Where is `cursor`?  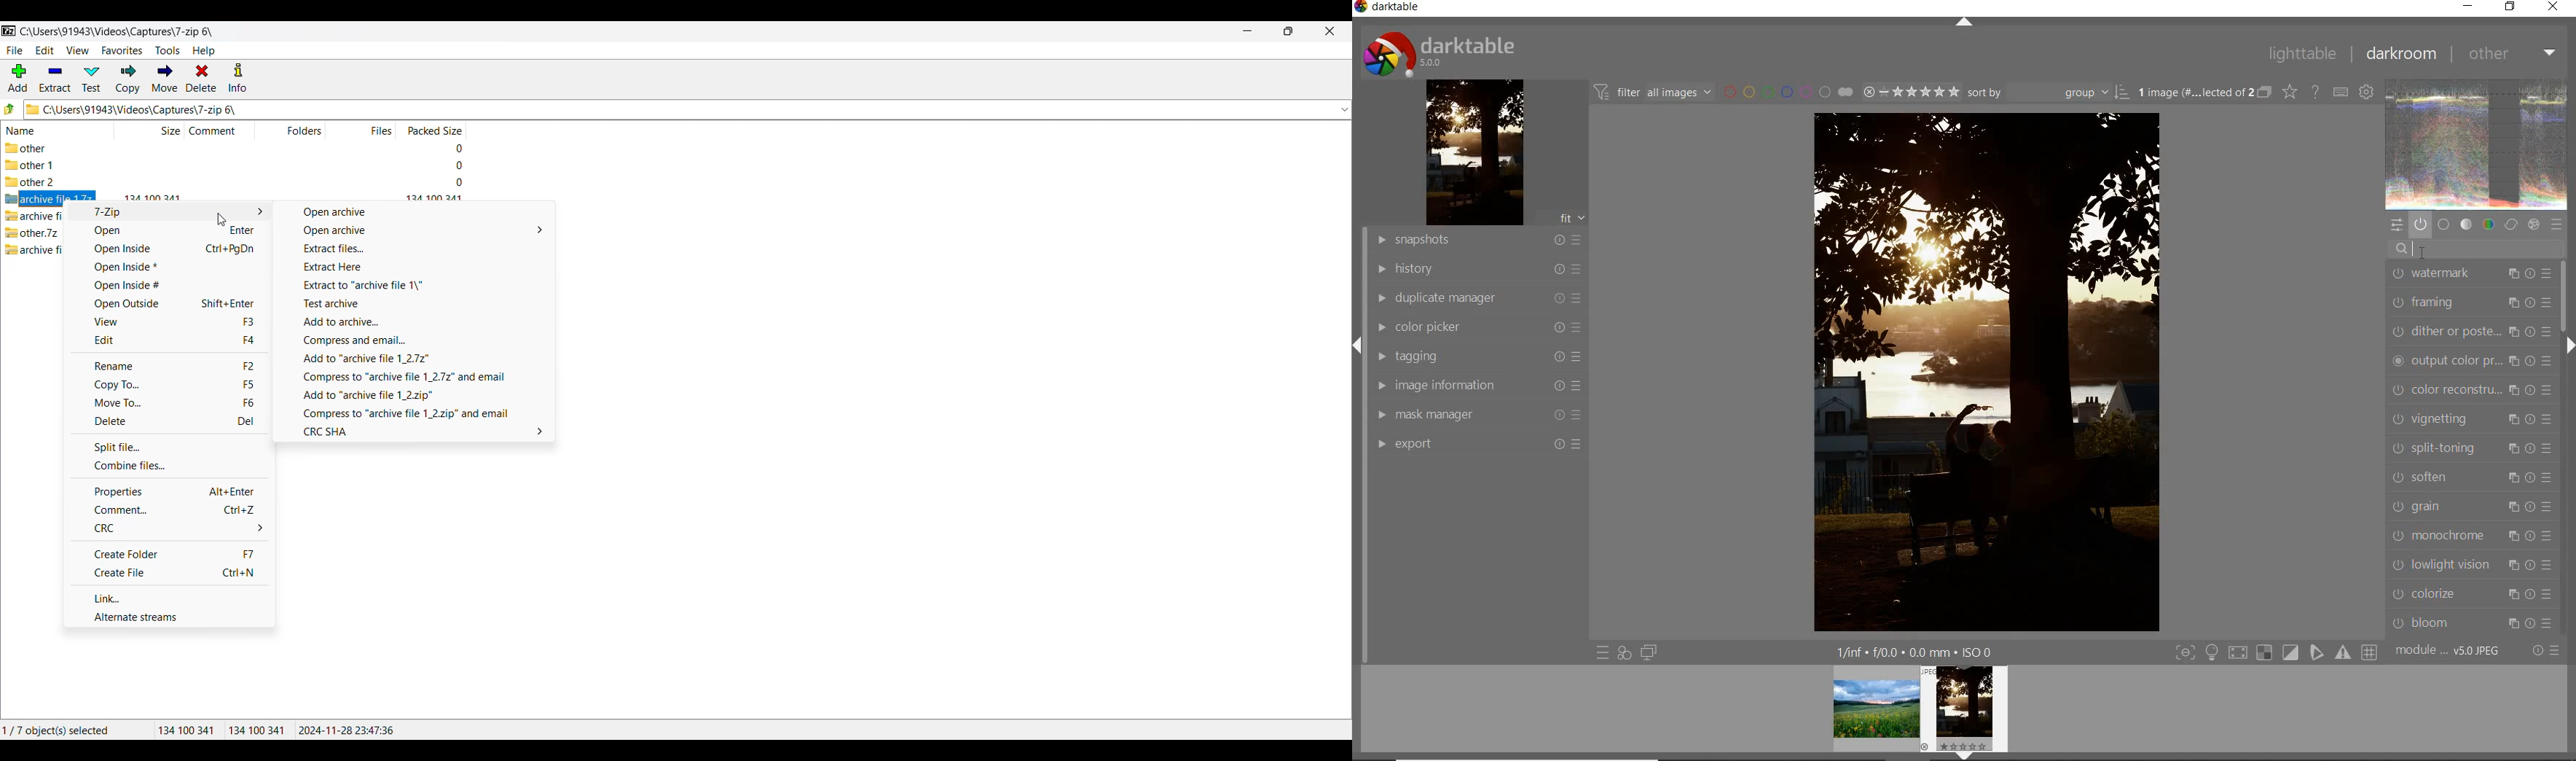
cursor is located at coordinates (2413, 250).